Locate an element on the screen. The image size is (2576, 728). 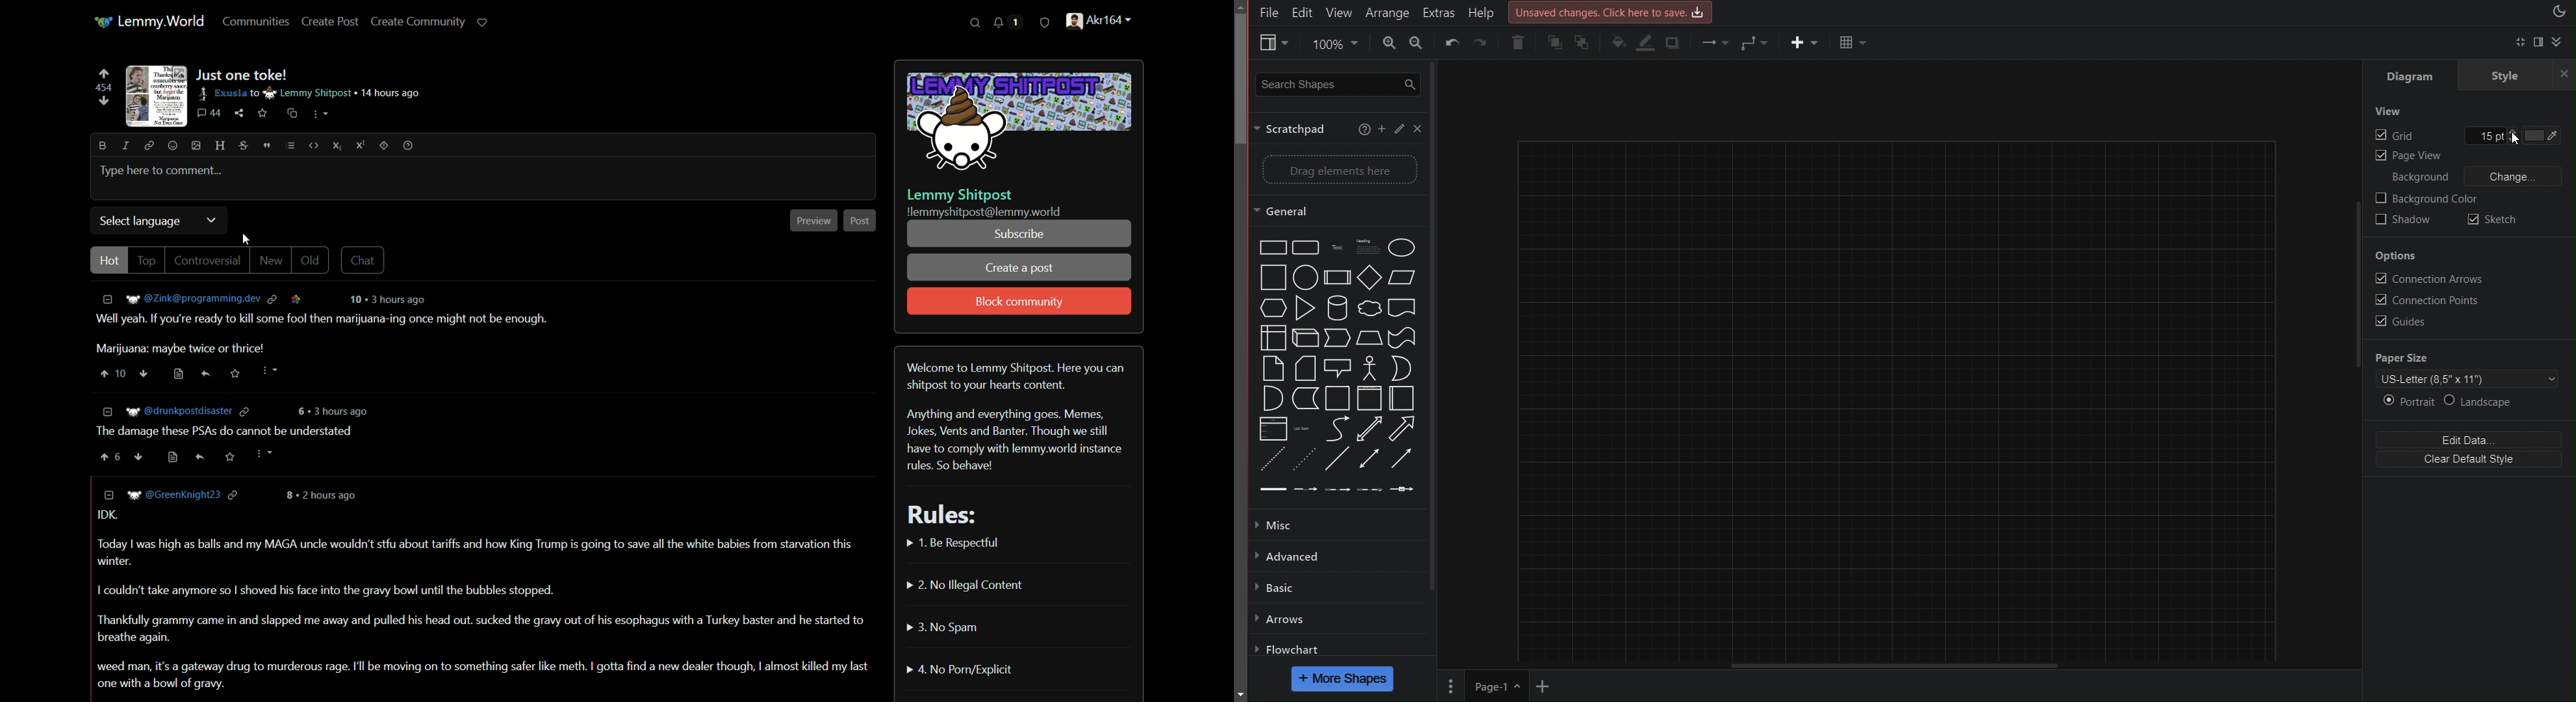
Table shape is located at coordinates (1268, 336).